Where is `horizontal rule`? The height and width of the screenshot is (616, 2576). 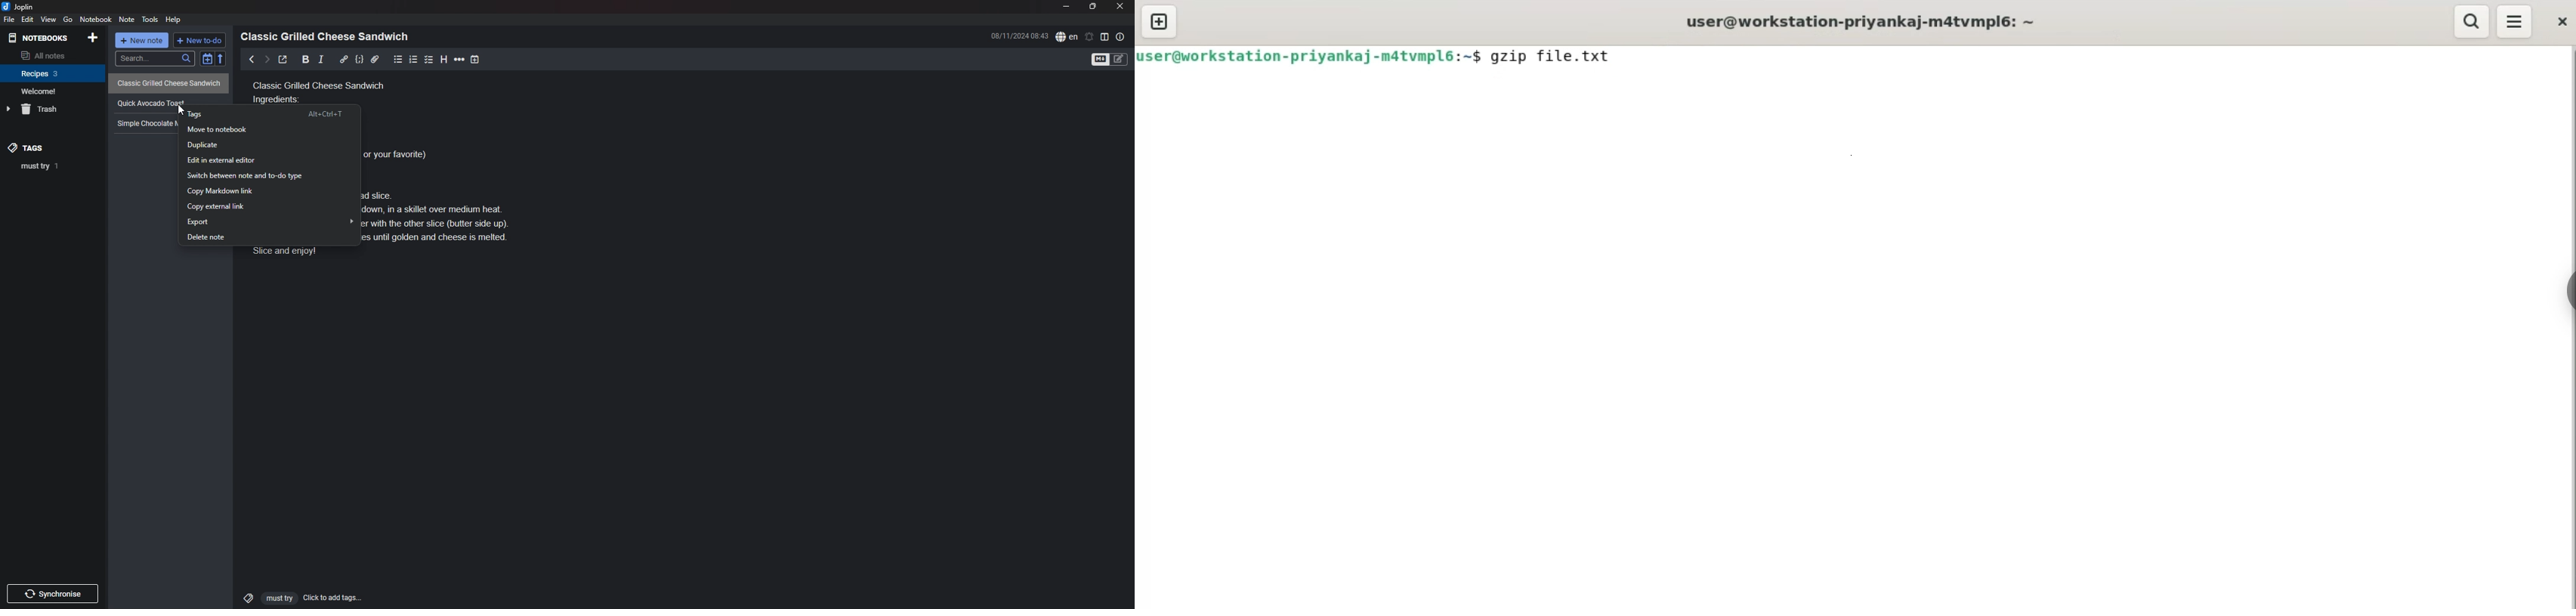
horizontal rule is located at coordinates (460, 59).